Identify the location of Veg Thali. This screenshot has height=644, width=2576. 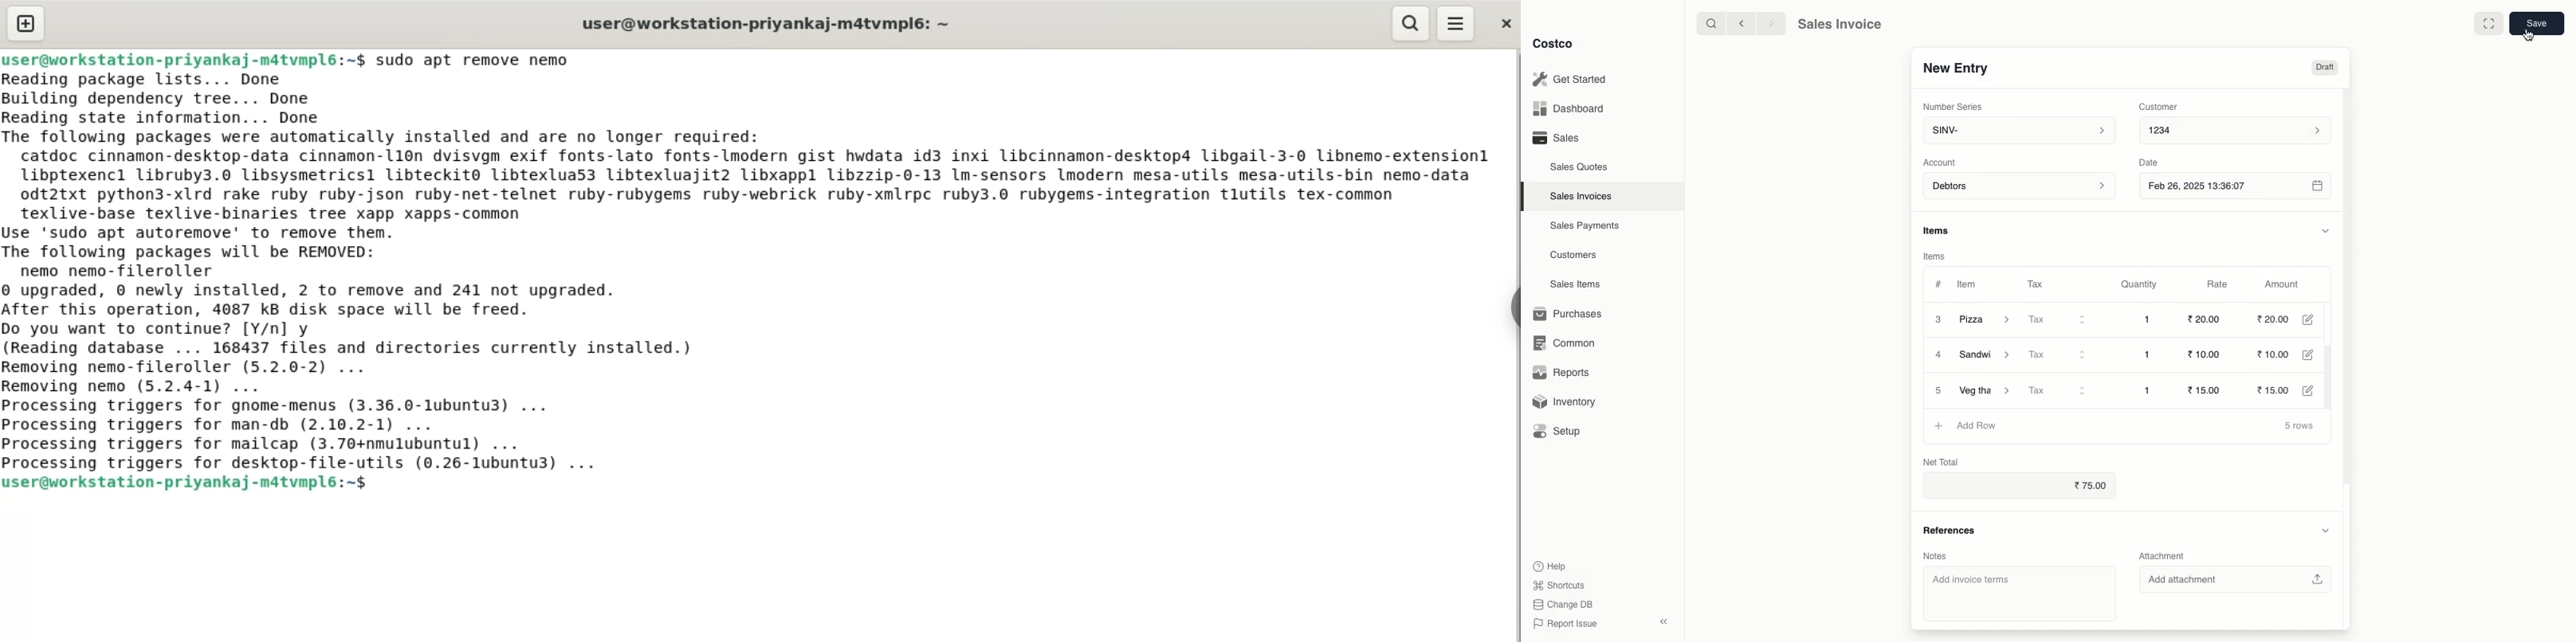
(1986, 390).